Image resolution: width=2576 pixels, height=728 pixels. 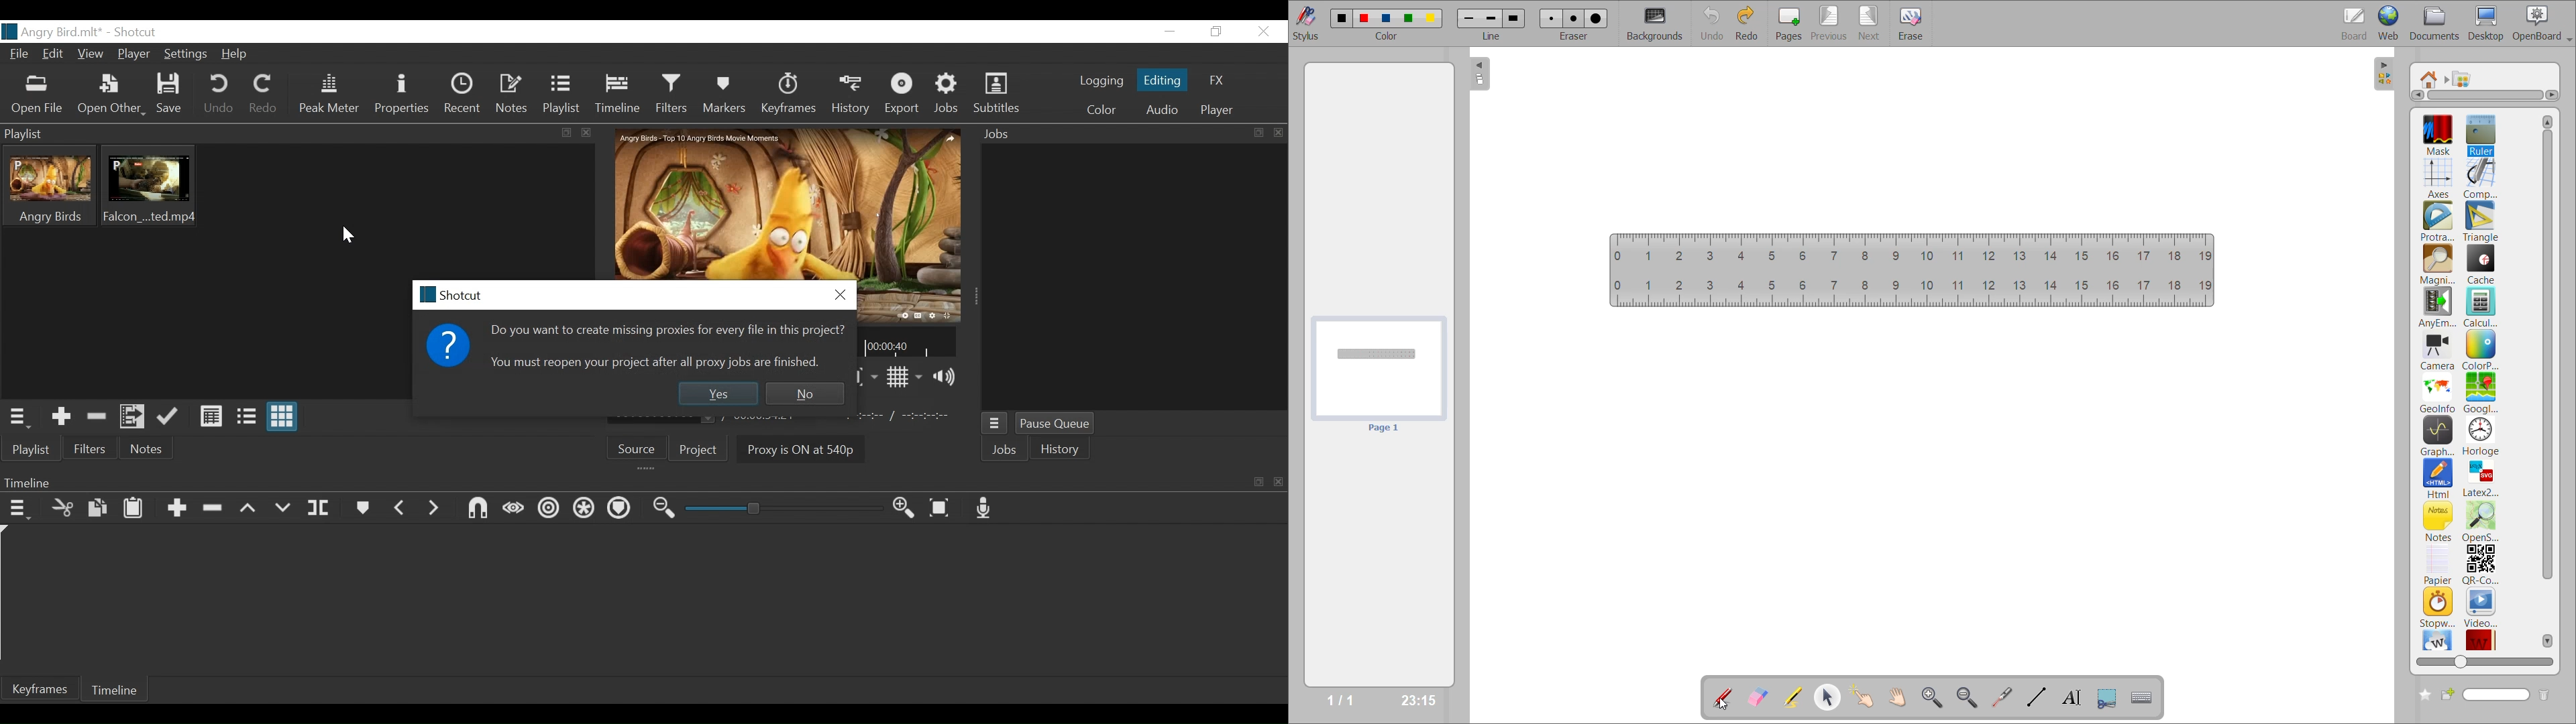 What do you see at coordinates (619, 509) in the screenshot?
I see `Ripple Marker` at bounding box center [619, 509].